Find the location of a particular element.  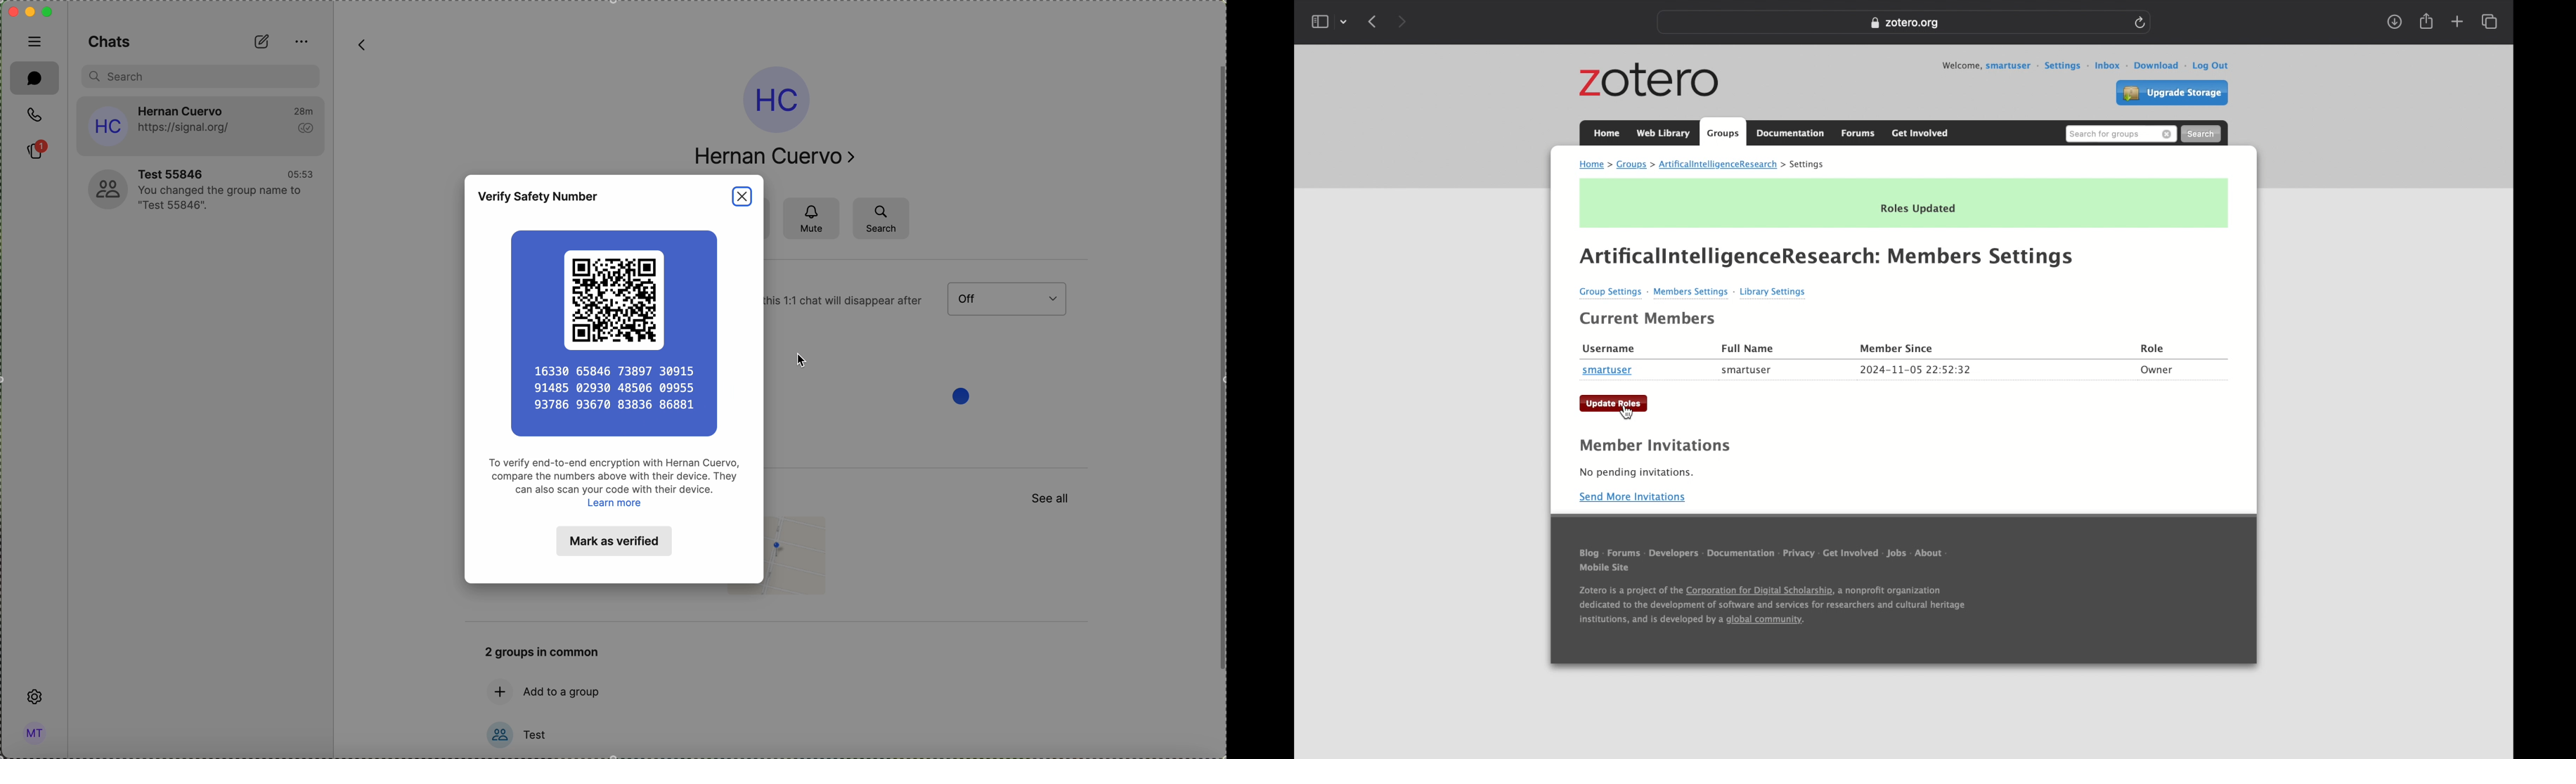

search is located at coordinates (2201, 133).